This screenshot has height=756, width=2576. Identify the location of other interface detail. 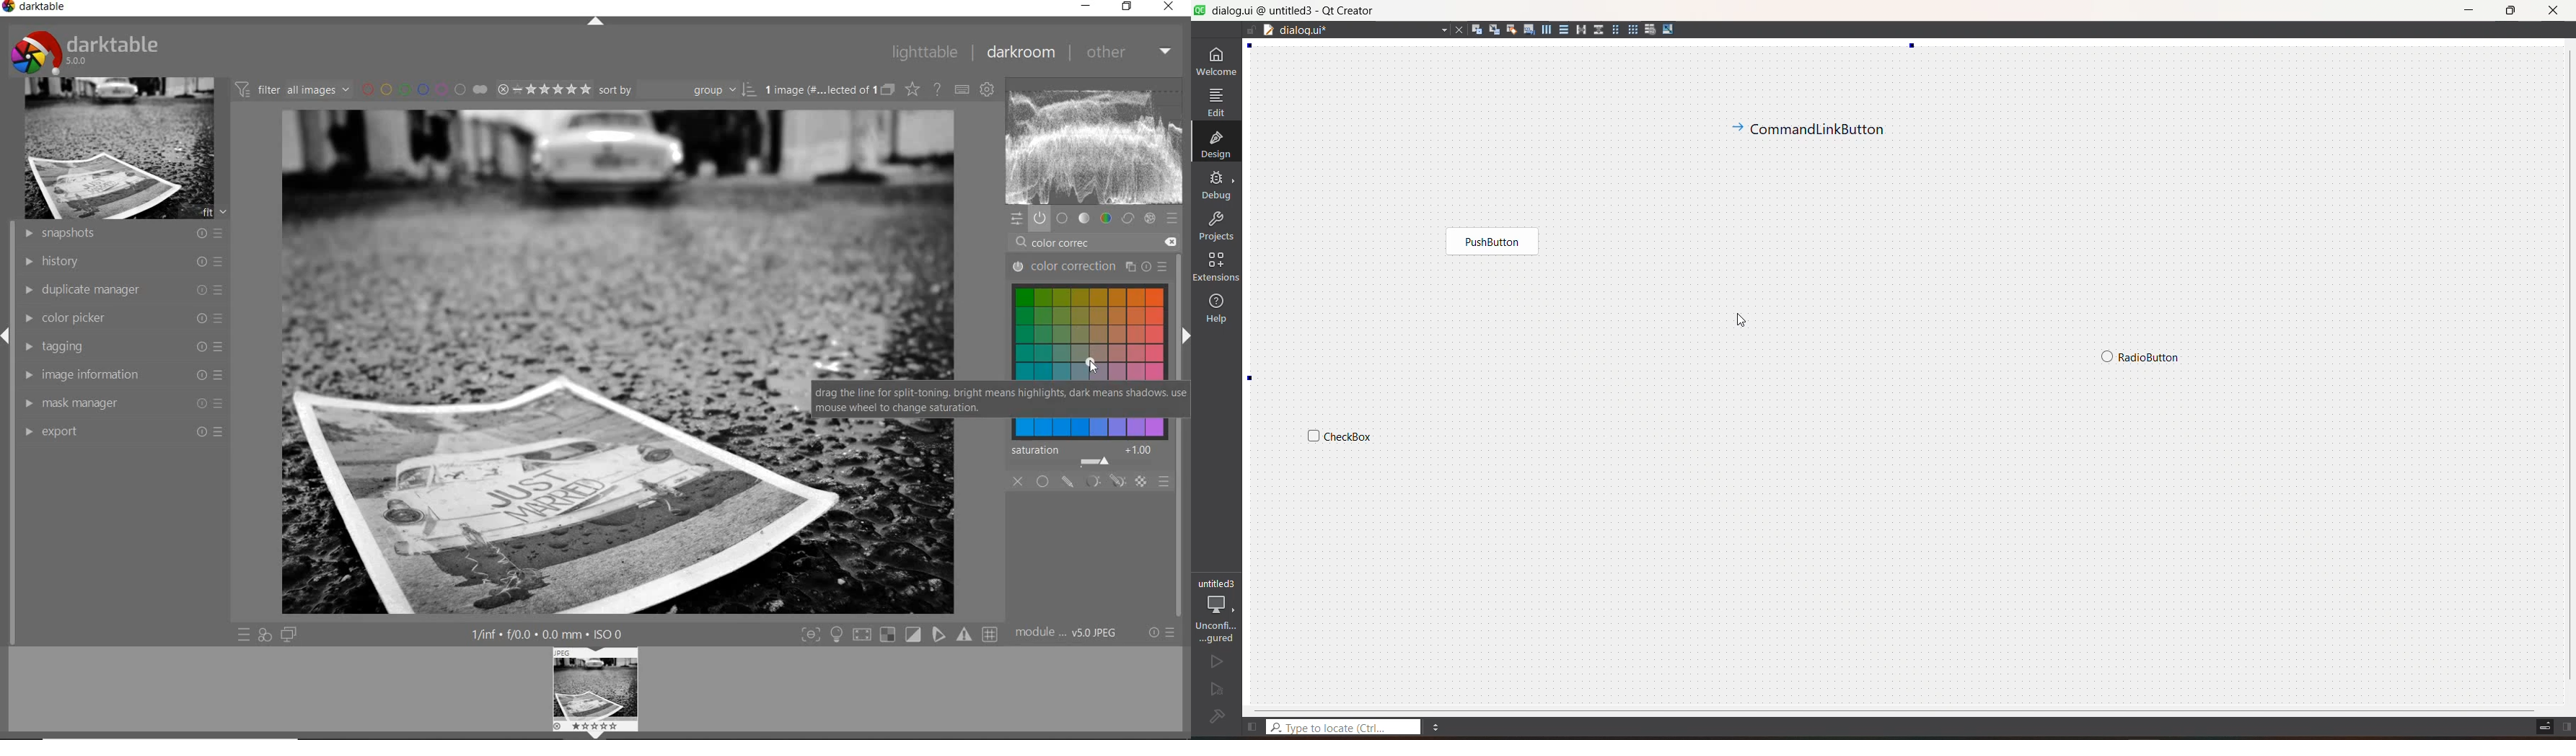
(547, 634).